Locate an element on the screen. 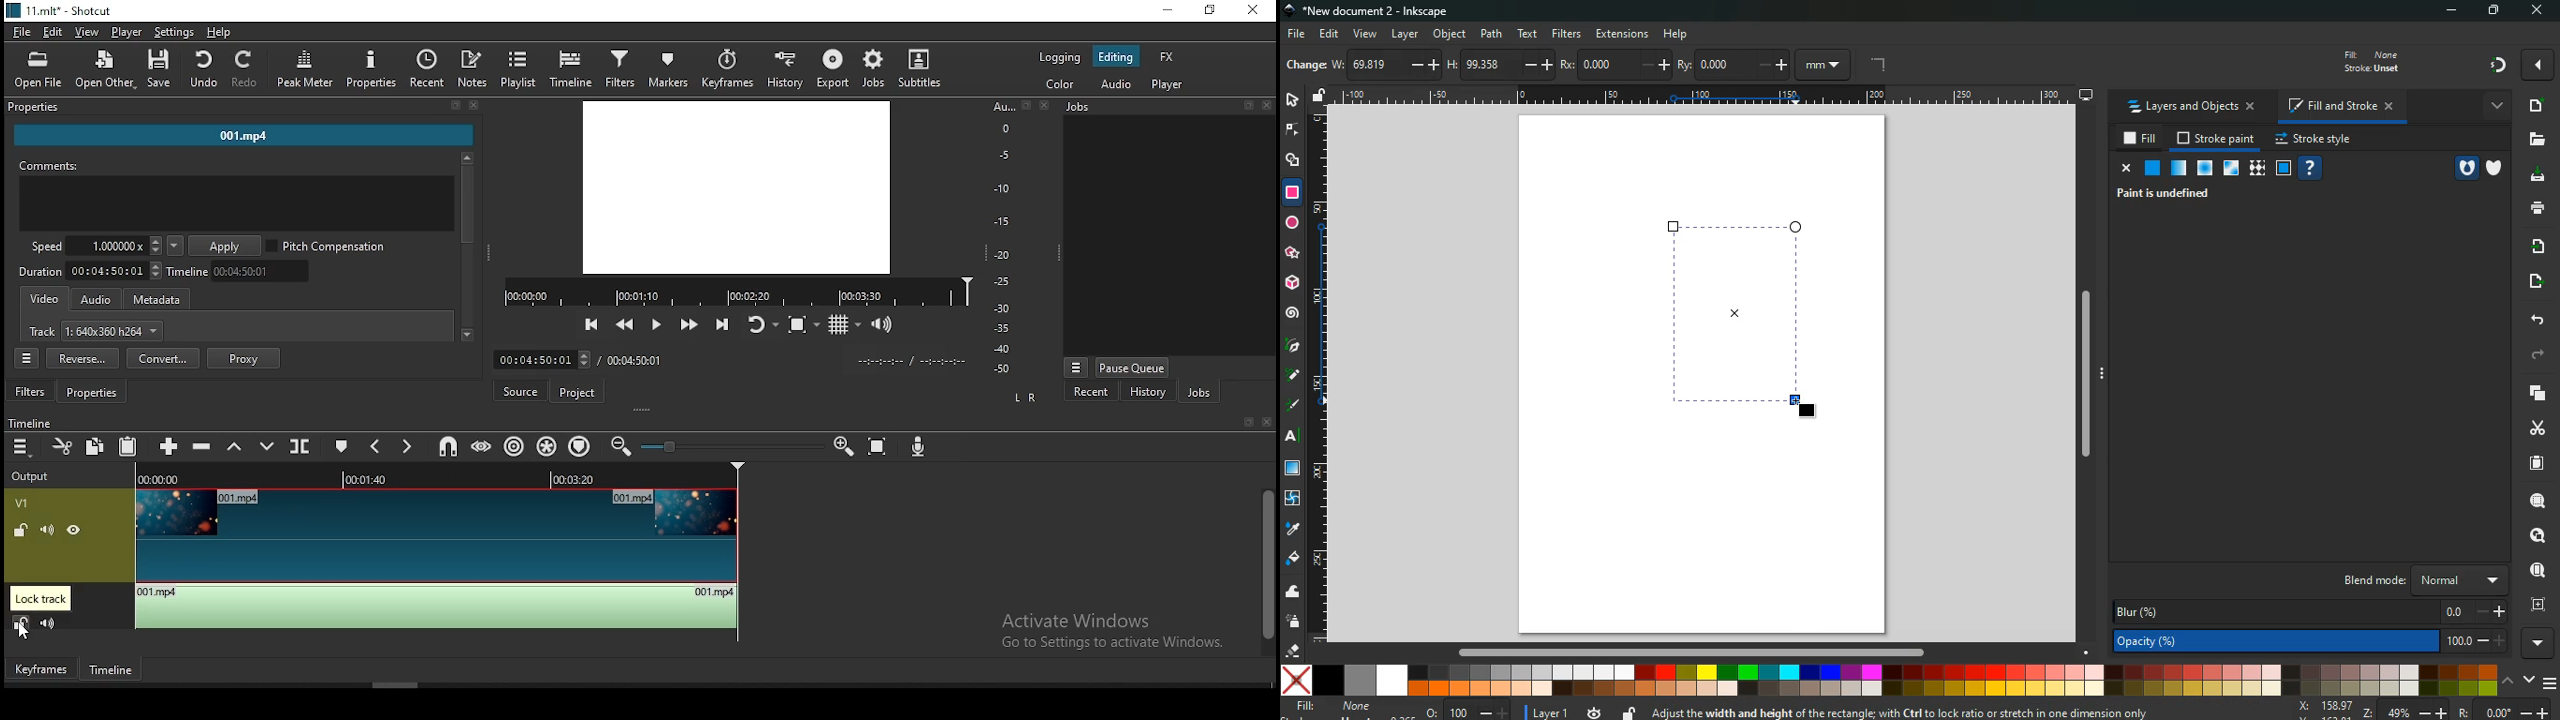 The image size is (2576, 728). snap is located at coordinates (443, 447).